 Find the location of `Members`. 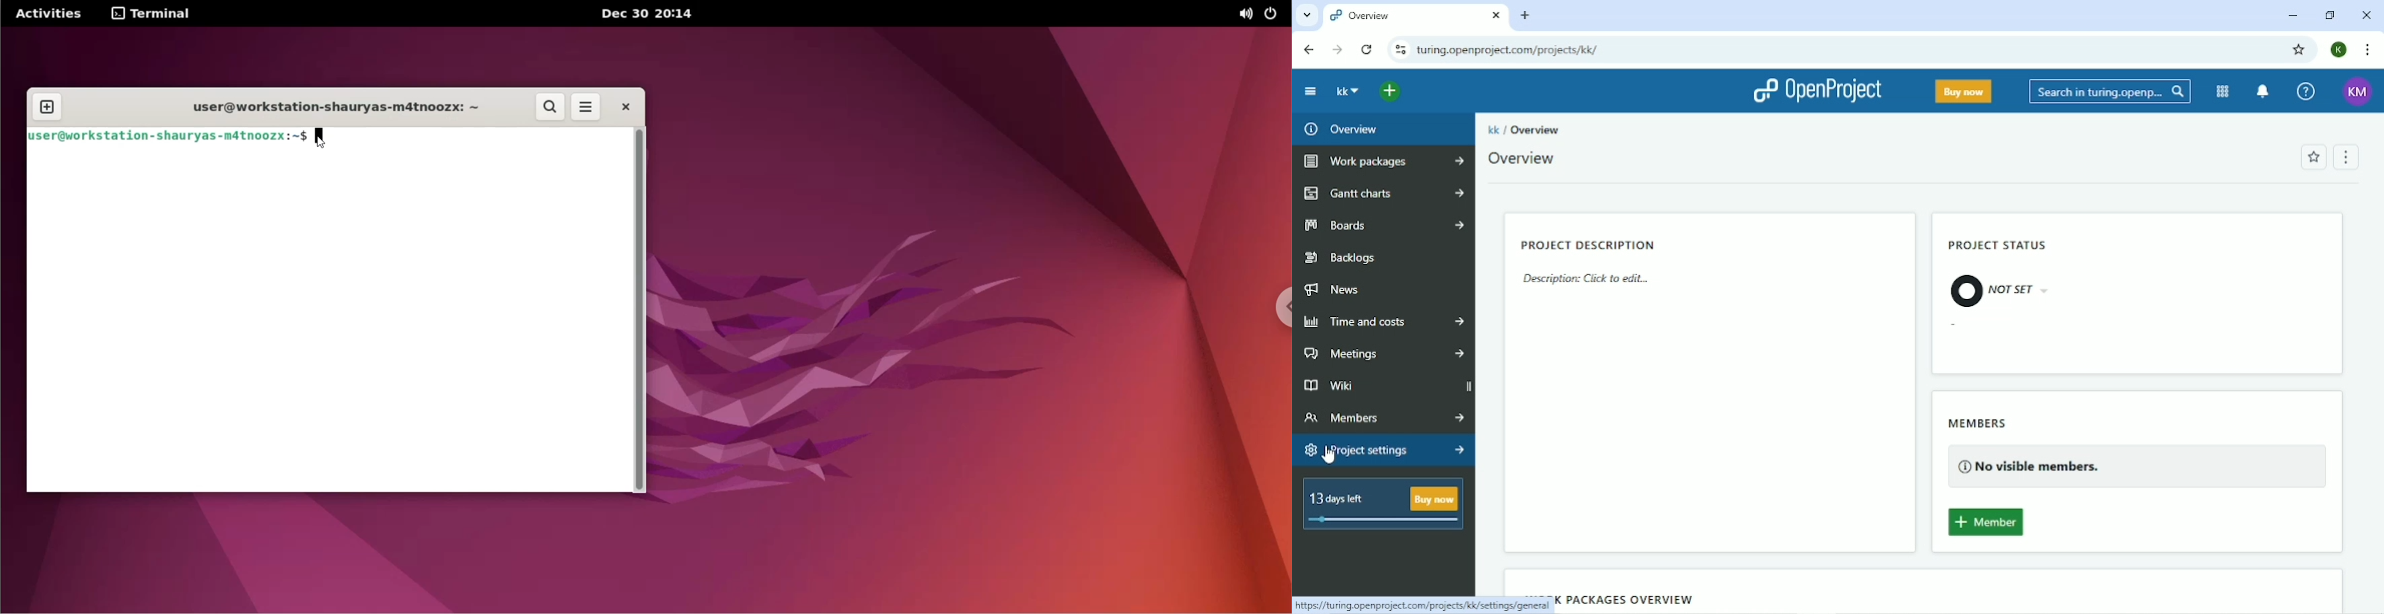

Members is located at coordinates (1383, 418).